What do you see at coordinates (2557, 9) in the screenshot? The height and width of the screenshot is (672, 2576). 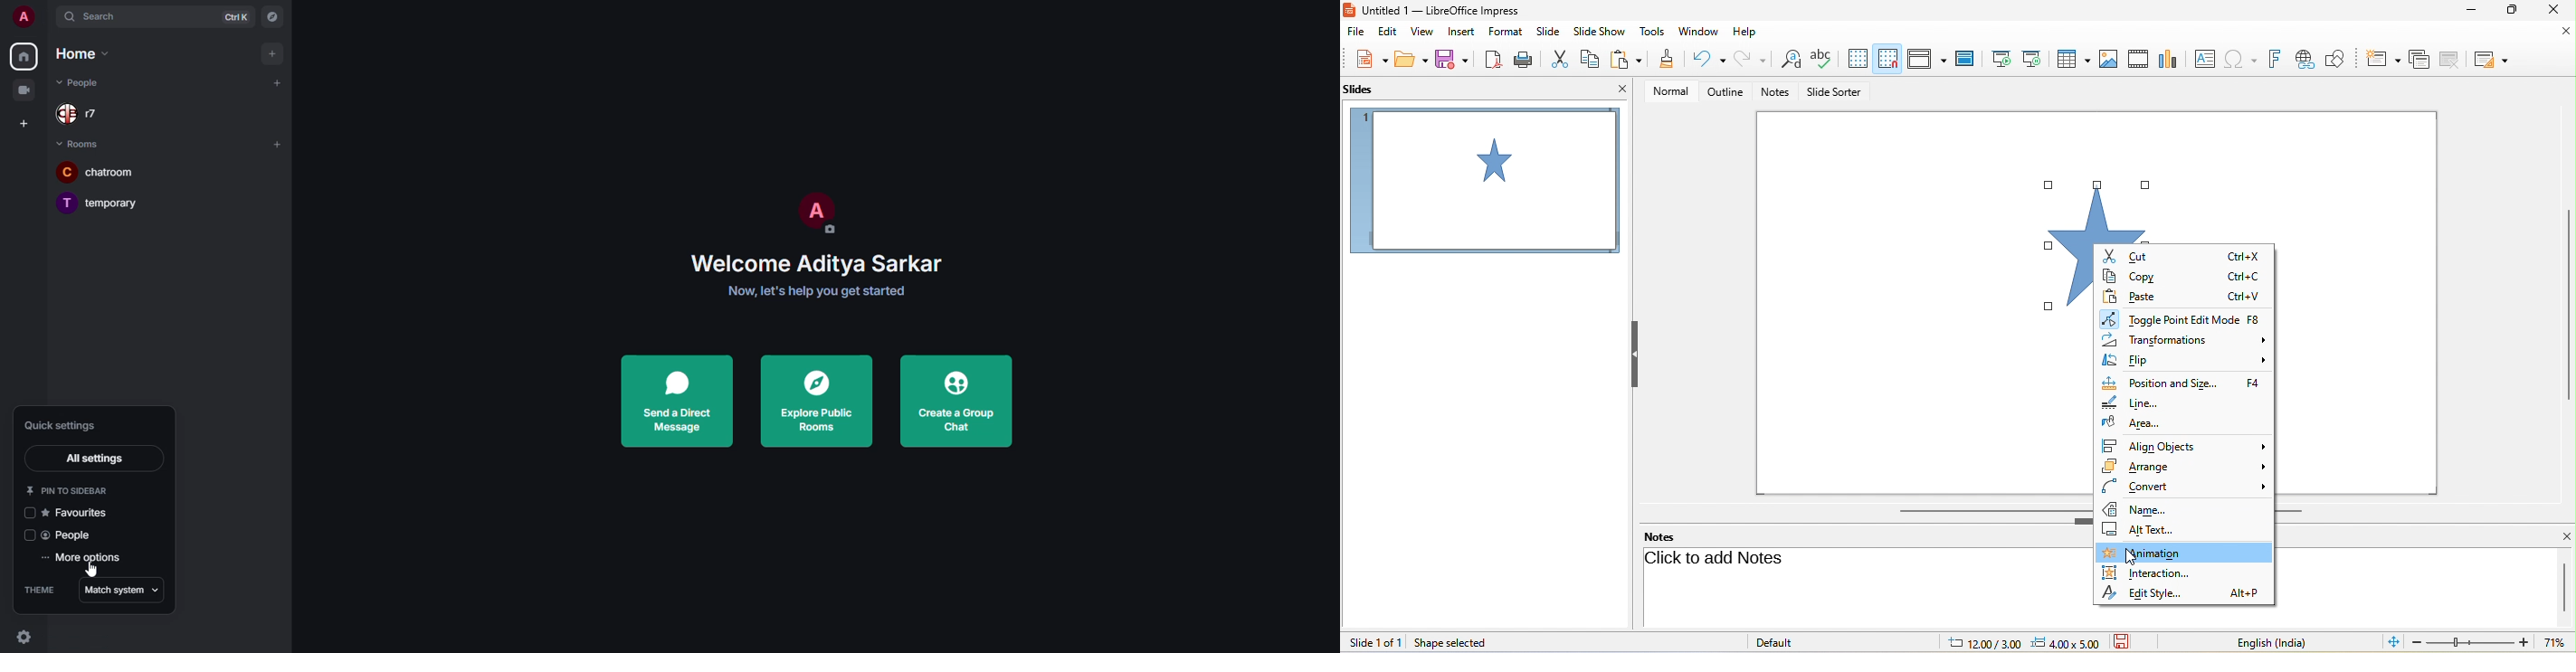 I see `close` at bounding box center [2557, 9].